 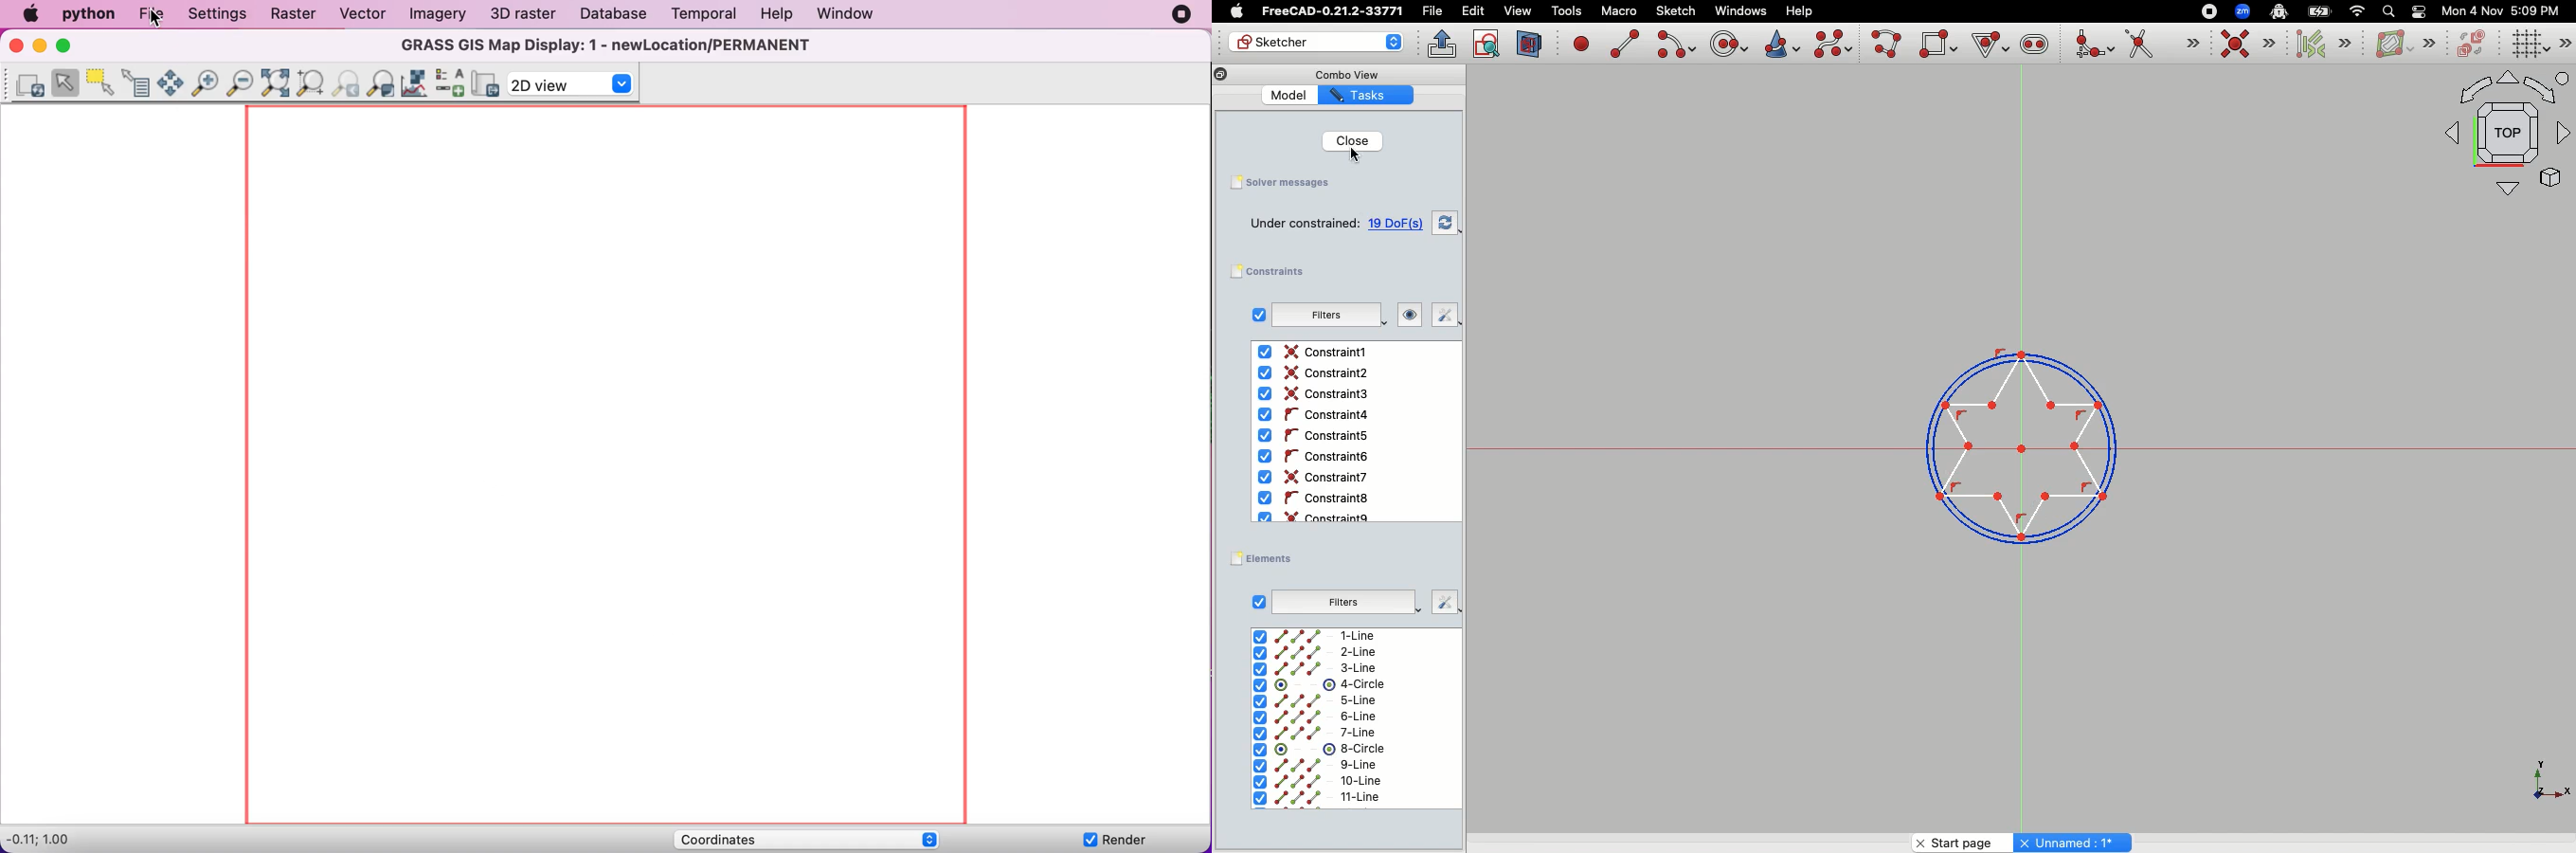 What do you see at coordinates (1327, 668) in the screenshot?
I see `3-Line` at bounding box center [1327, 668].